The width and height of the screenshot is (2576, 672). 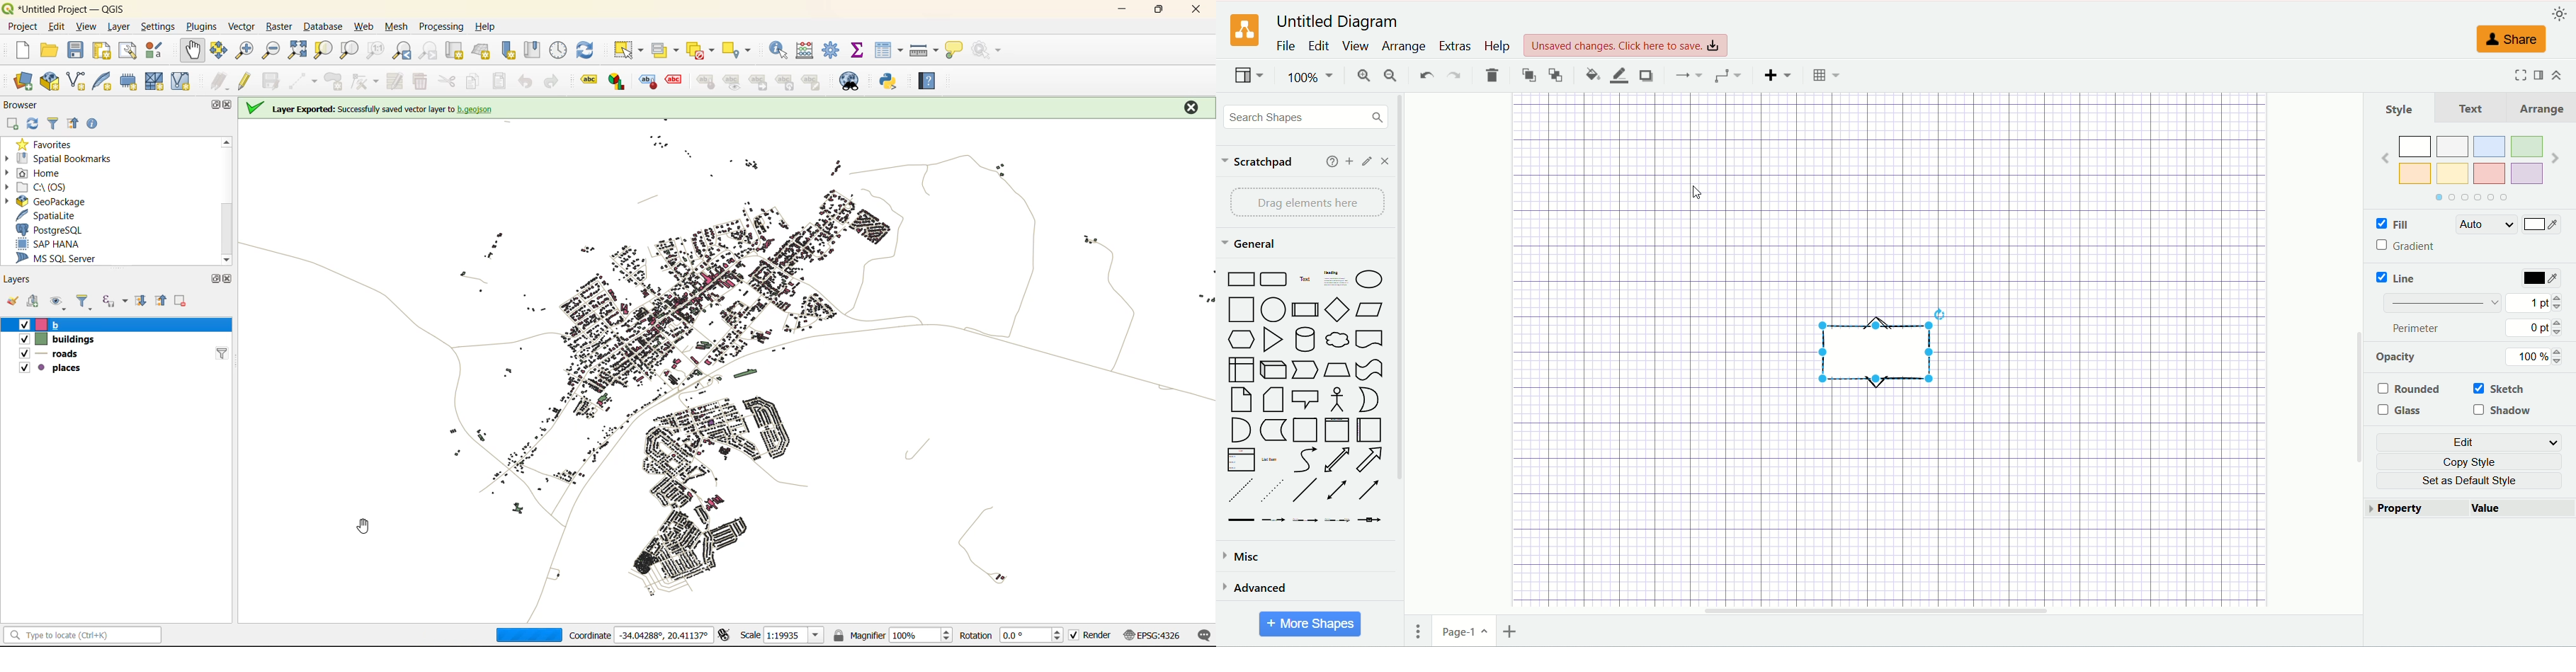 What do you see at coordinates (1530, 74) in the screenshot?
I see `to front` at bounding box center [1530, 74].